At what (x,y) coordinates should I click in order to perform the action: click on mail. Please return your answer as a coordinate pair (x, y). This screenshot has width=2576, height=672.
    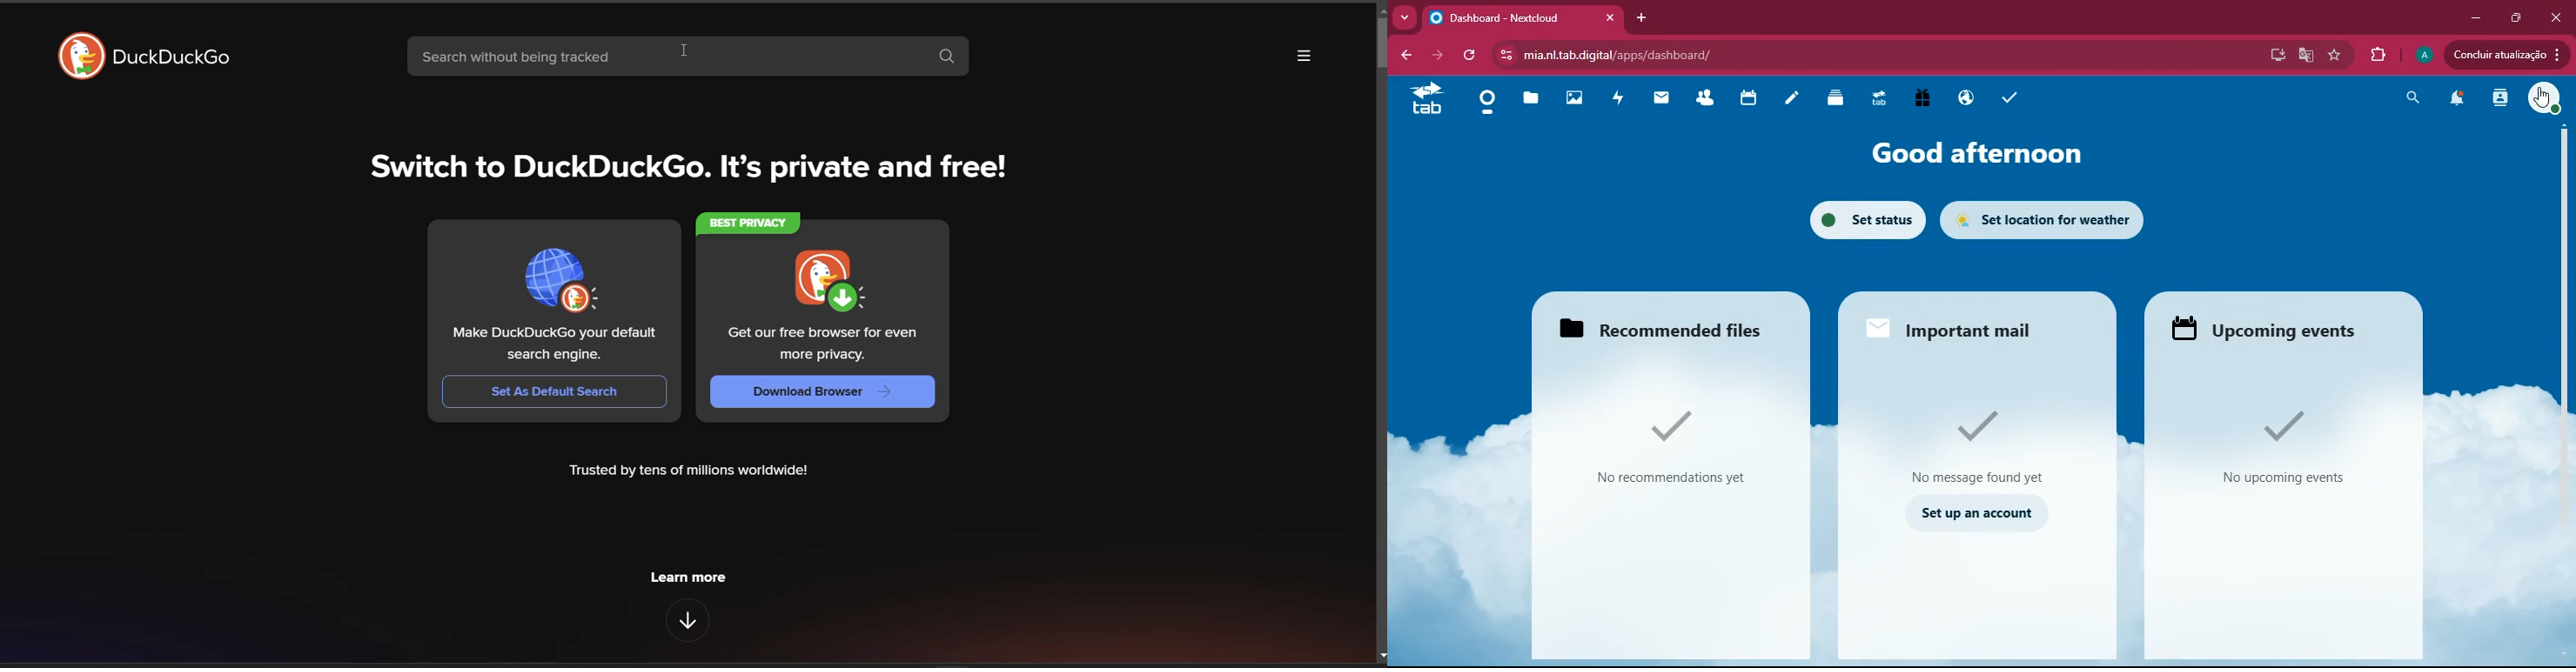
    Looking at the image, I should click on (1667, 100).